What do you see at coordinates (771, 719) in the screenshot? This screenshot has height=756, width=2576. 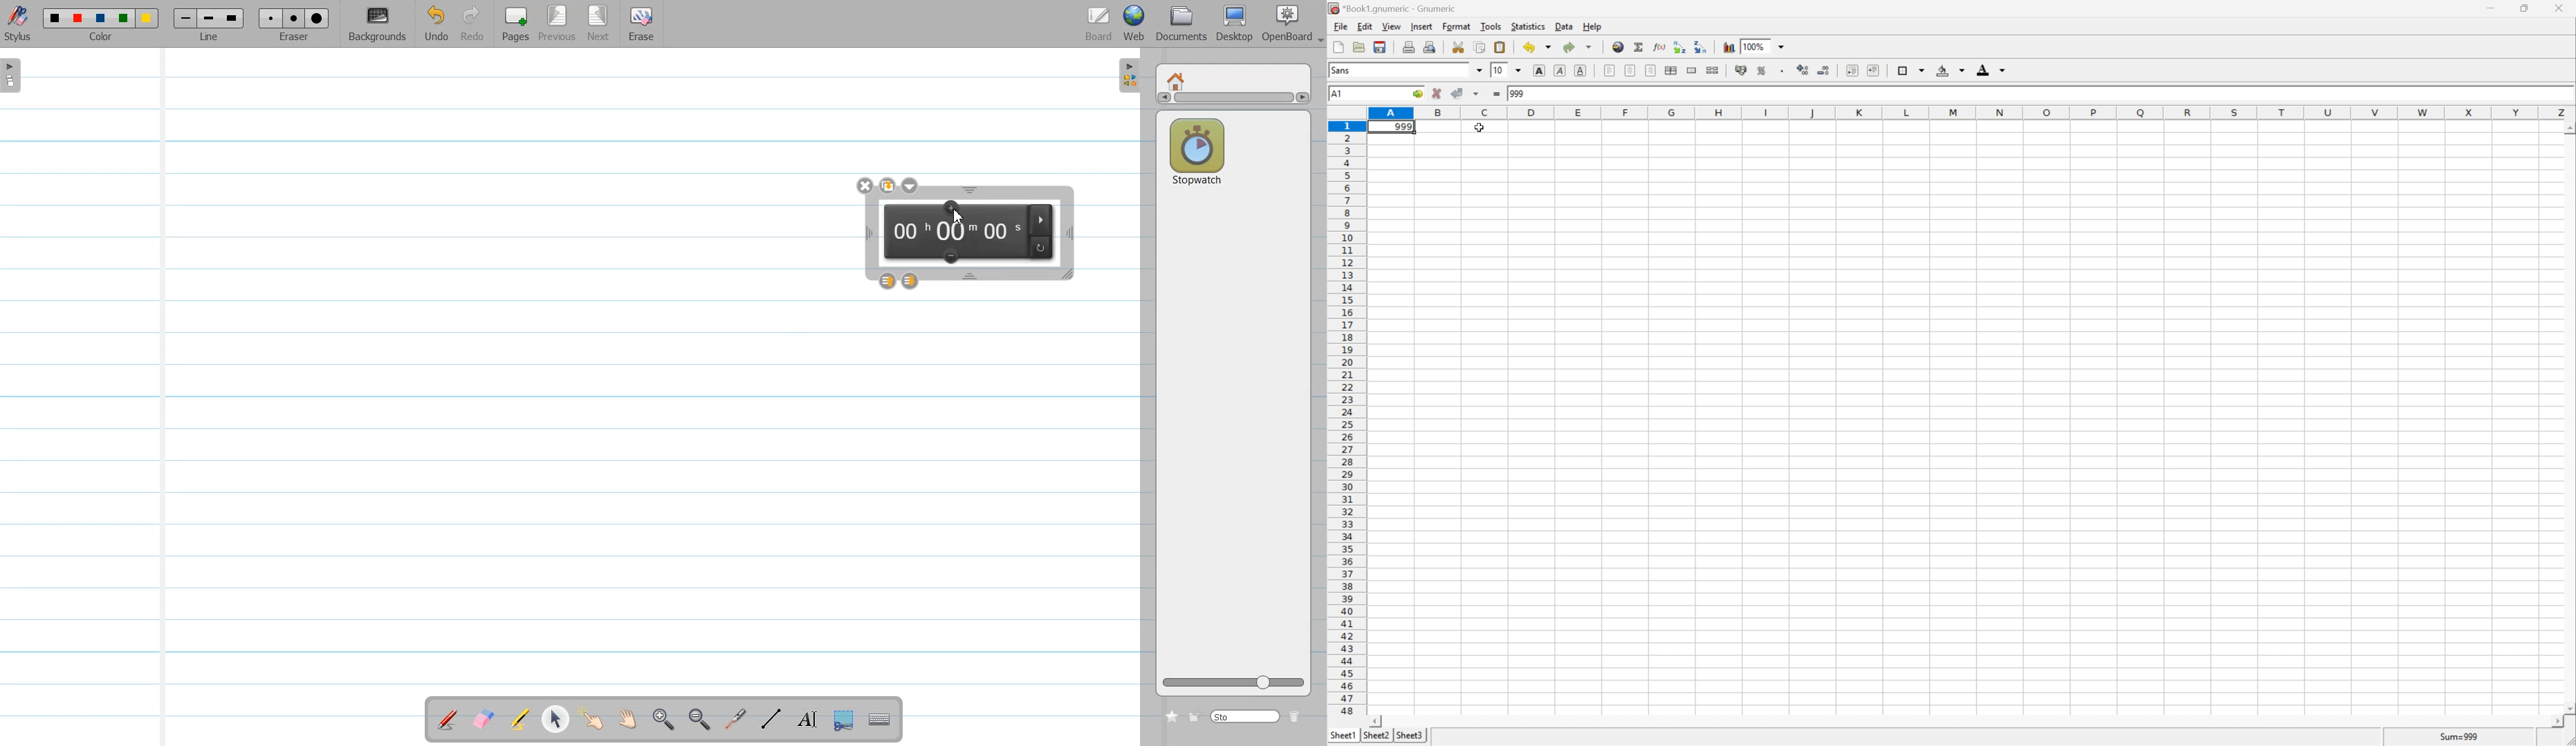 I see `Draw Line` at bounding box center [771, 719].